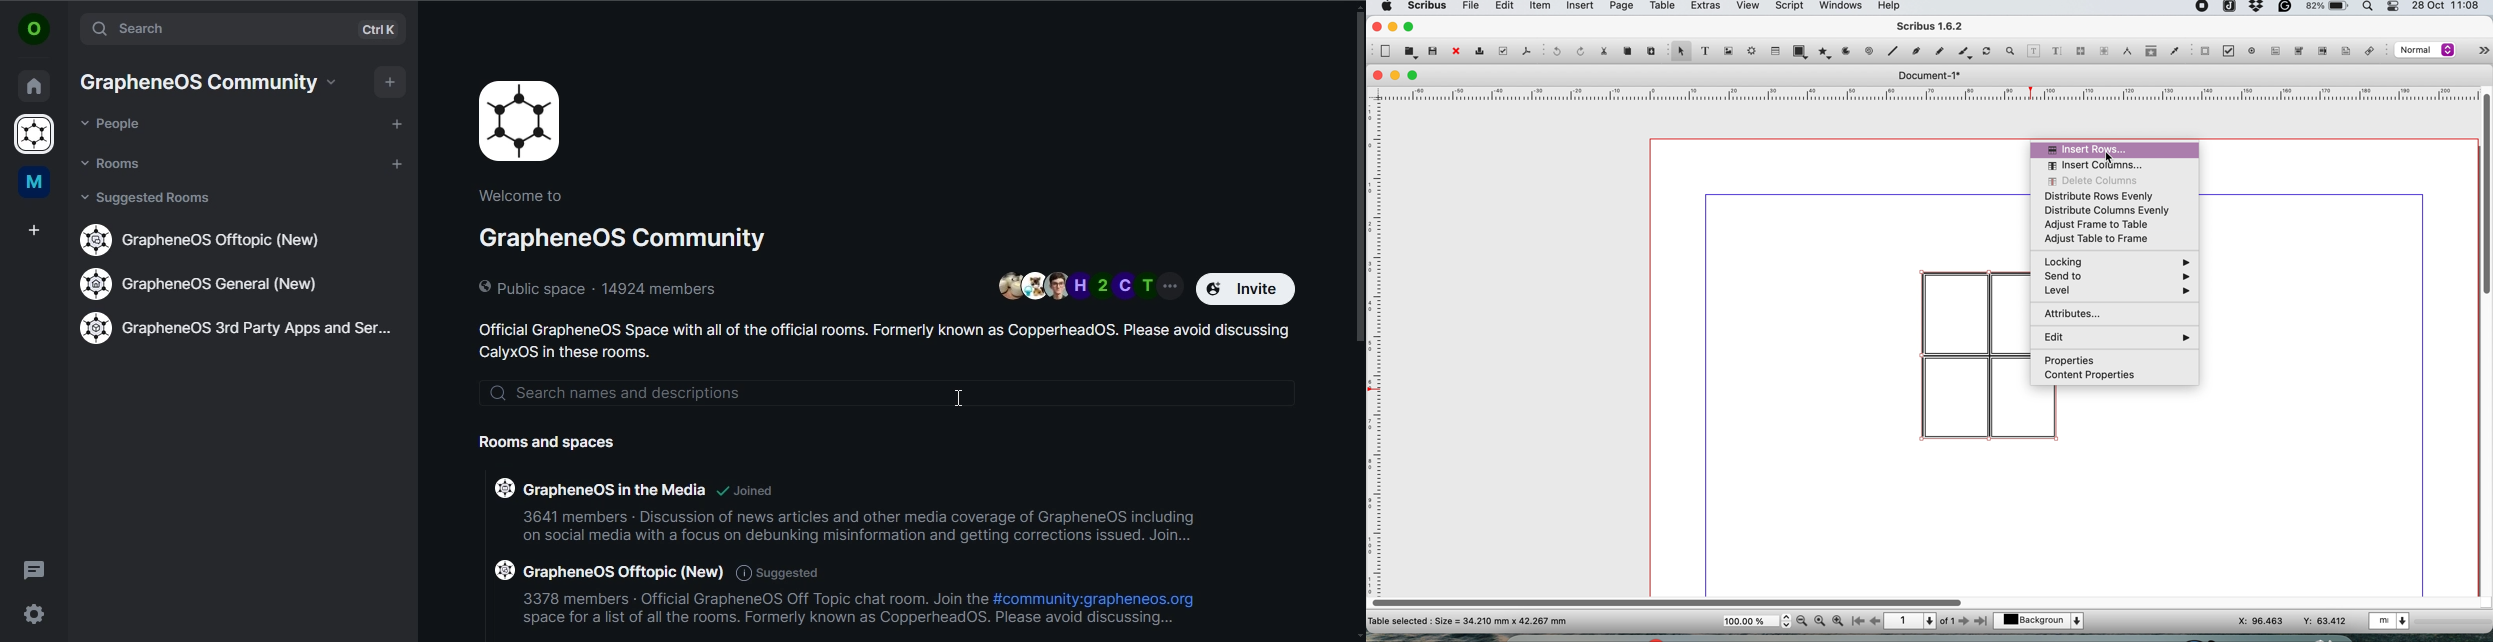 The height and width of the screenshot is (644, 2520). Describe the element at coordinates (738, 583) in the screenshot. I see `srapheneOS Offtopic (New) (1) suggested1378 members - Official GrapheneOS Off Topic chat room. Join the ` at that location.